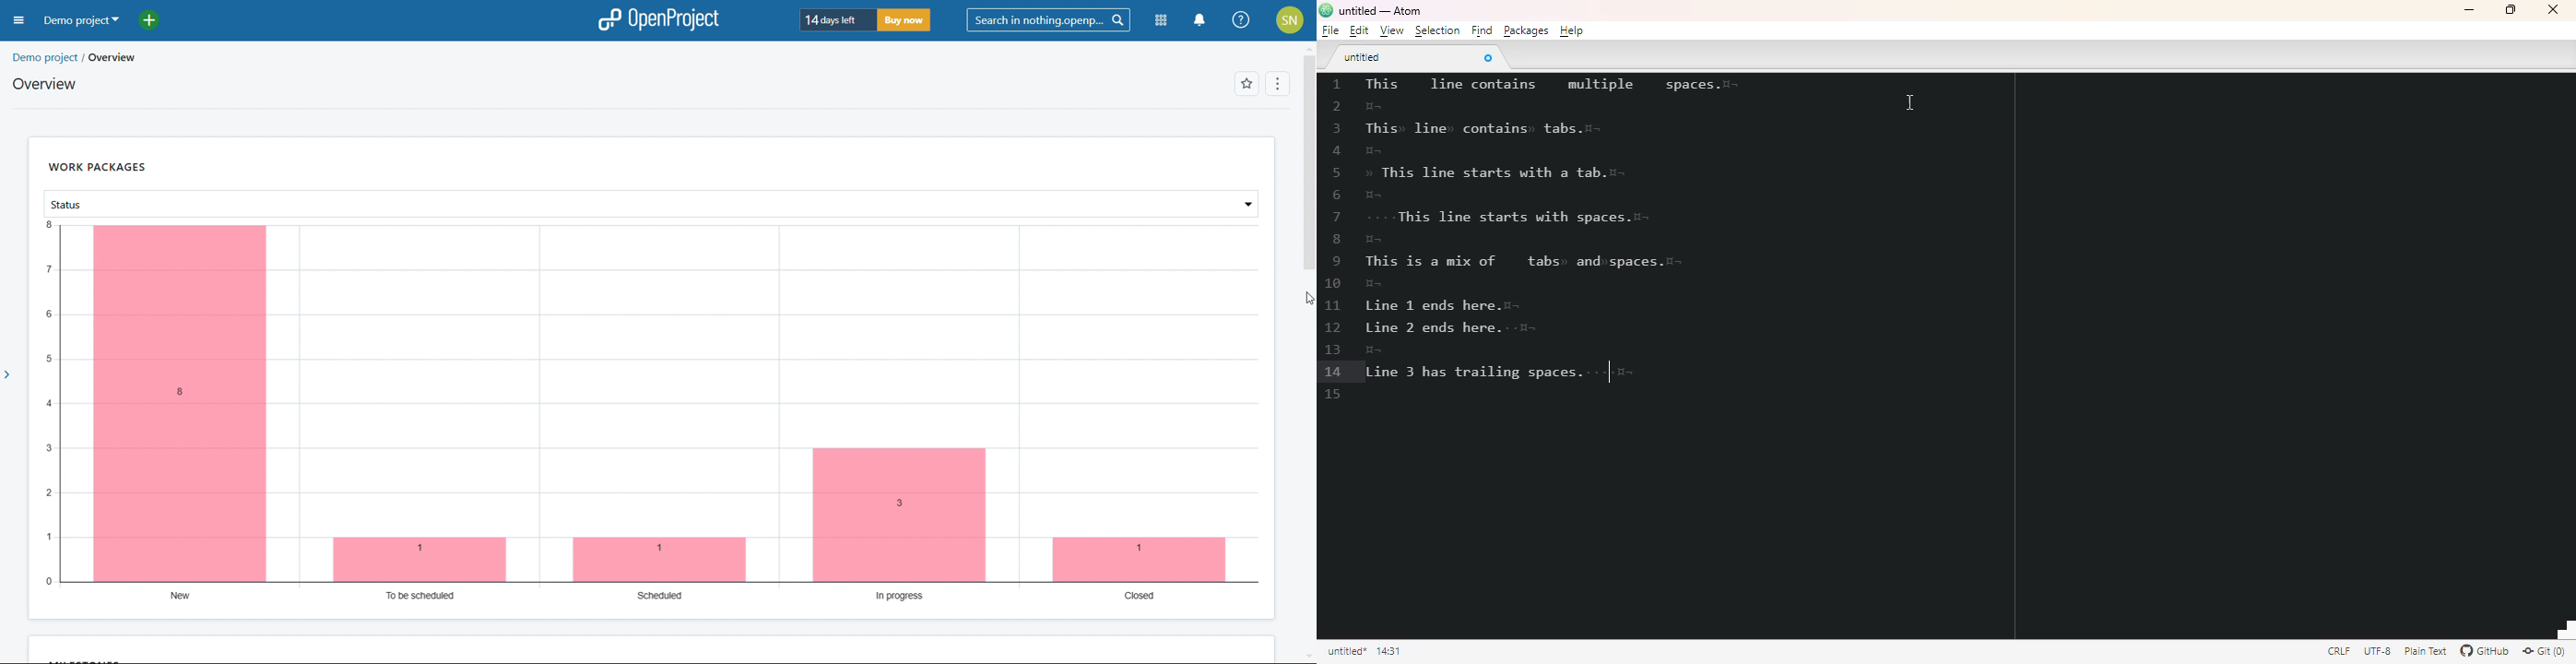 The height and width of the screenshot is (672, 2576). Describe the element at coordinates (1368, 173) in the screenshot. I see `invisible character` at that location.